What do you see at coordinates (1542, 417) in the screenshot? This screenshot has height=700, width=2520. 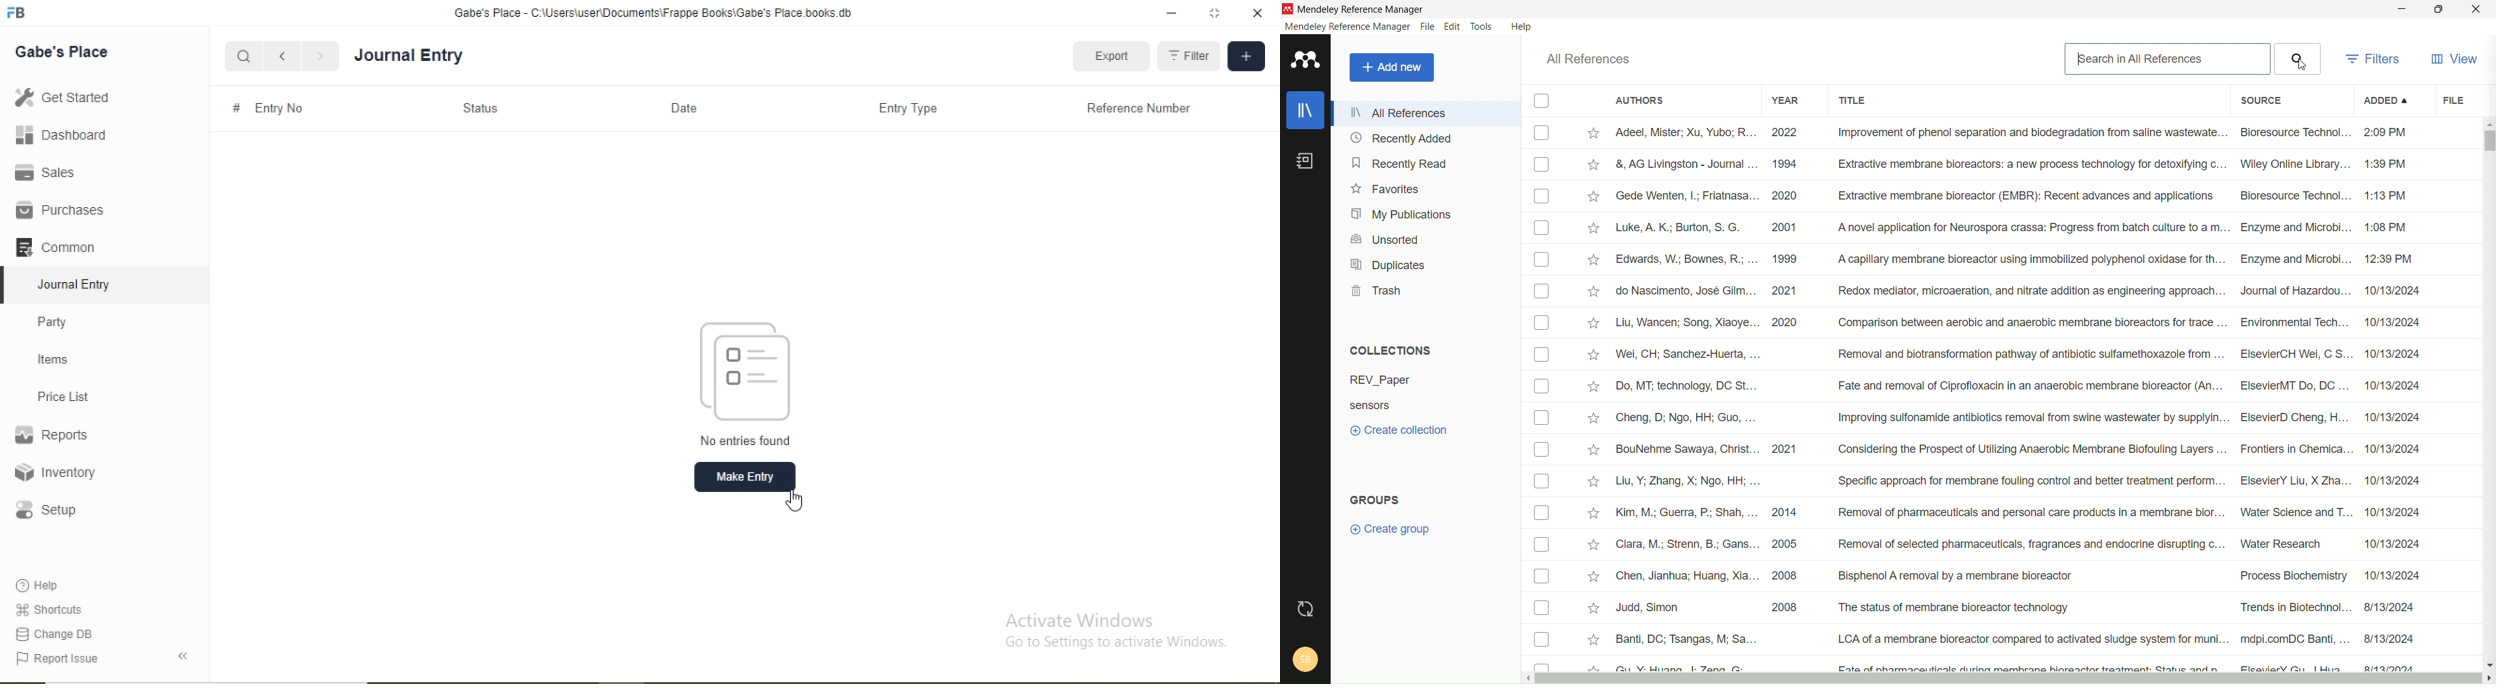 I see `Checkbox` at bounding box center [1542, 417].